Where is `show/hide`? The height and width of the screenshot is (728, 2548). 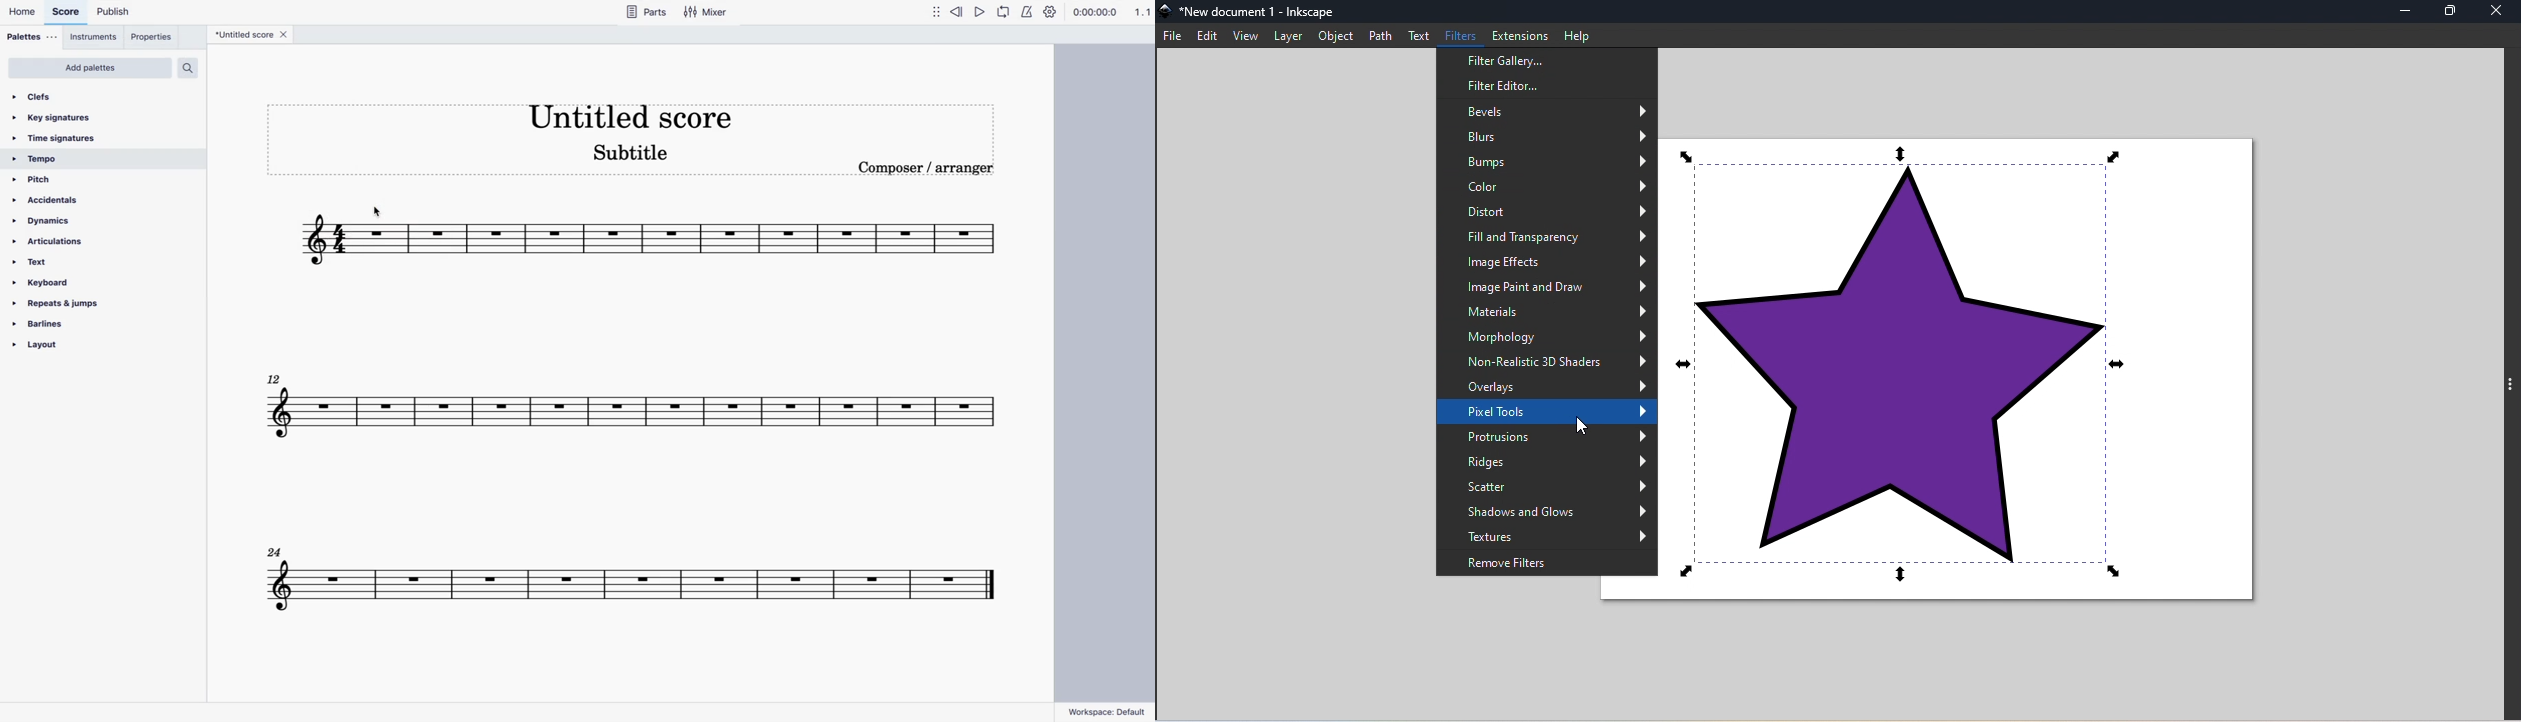
show/hide is located at coordinates (932, 14).